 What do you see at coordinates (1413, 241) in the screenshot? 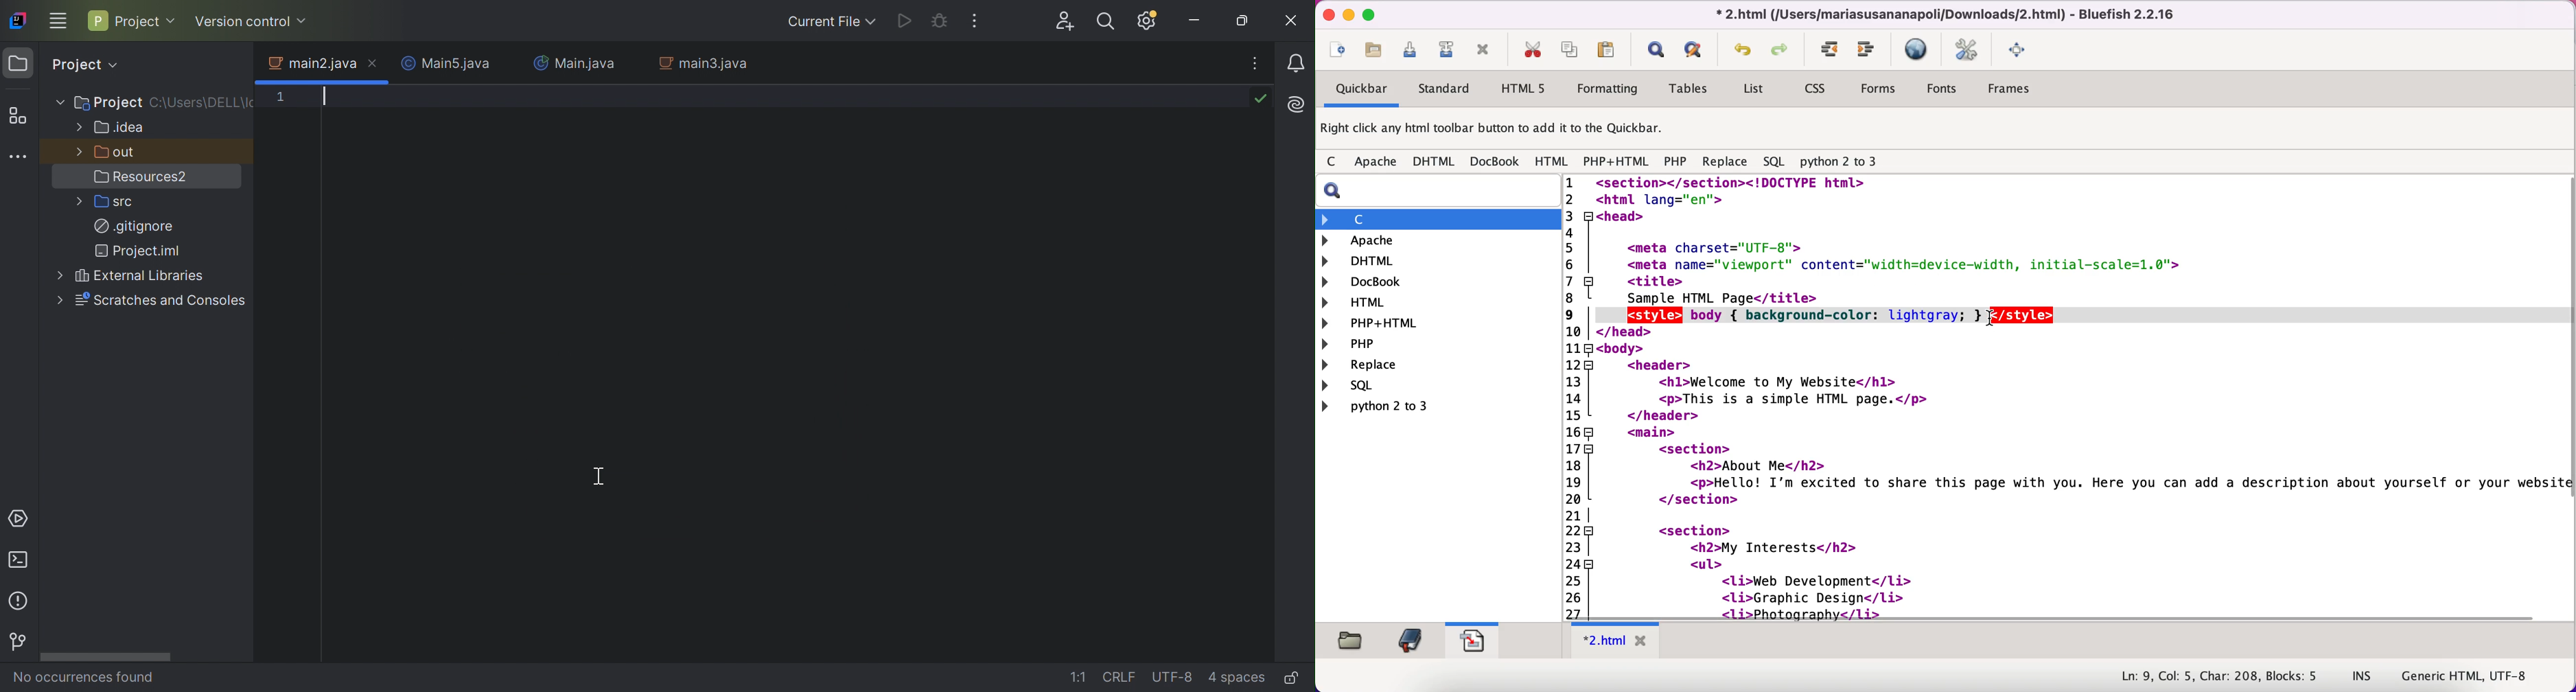
I see `apache` at bounding box center [1413, 241].